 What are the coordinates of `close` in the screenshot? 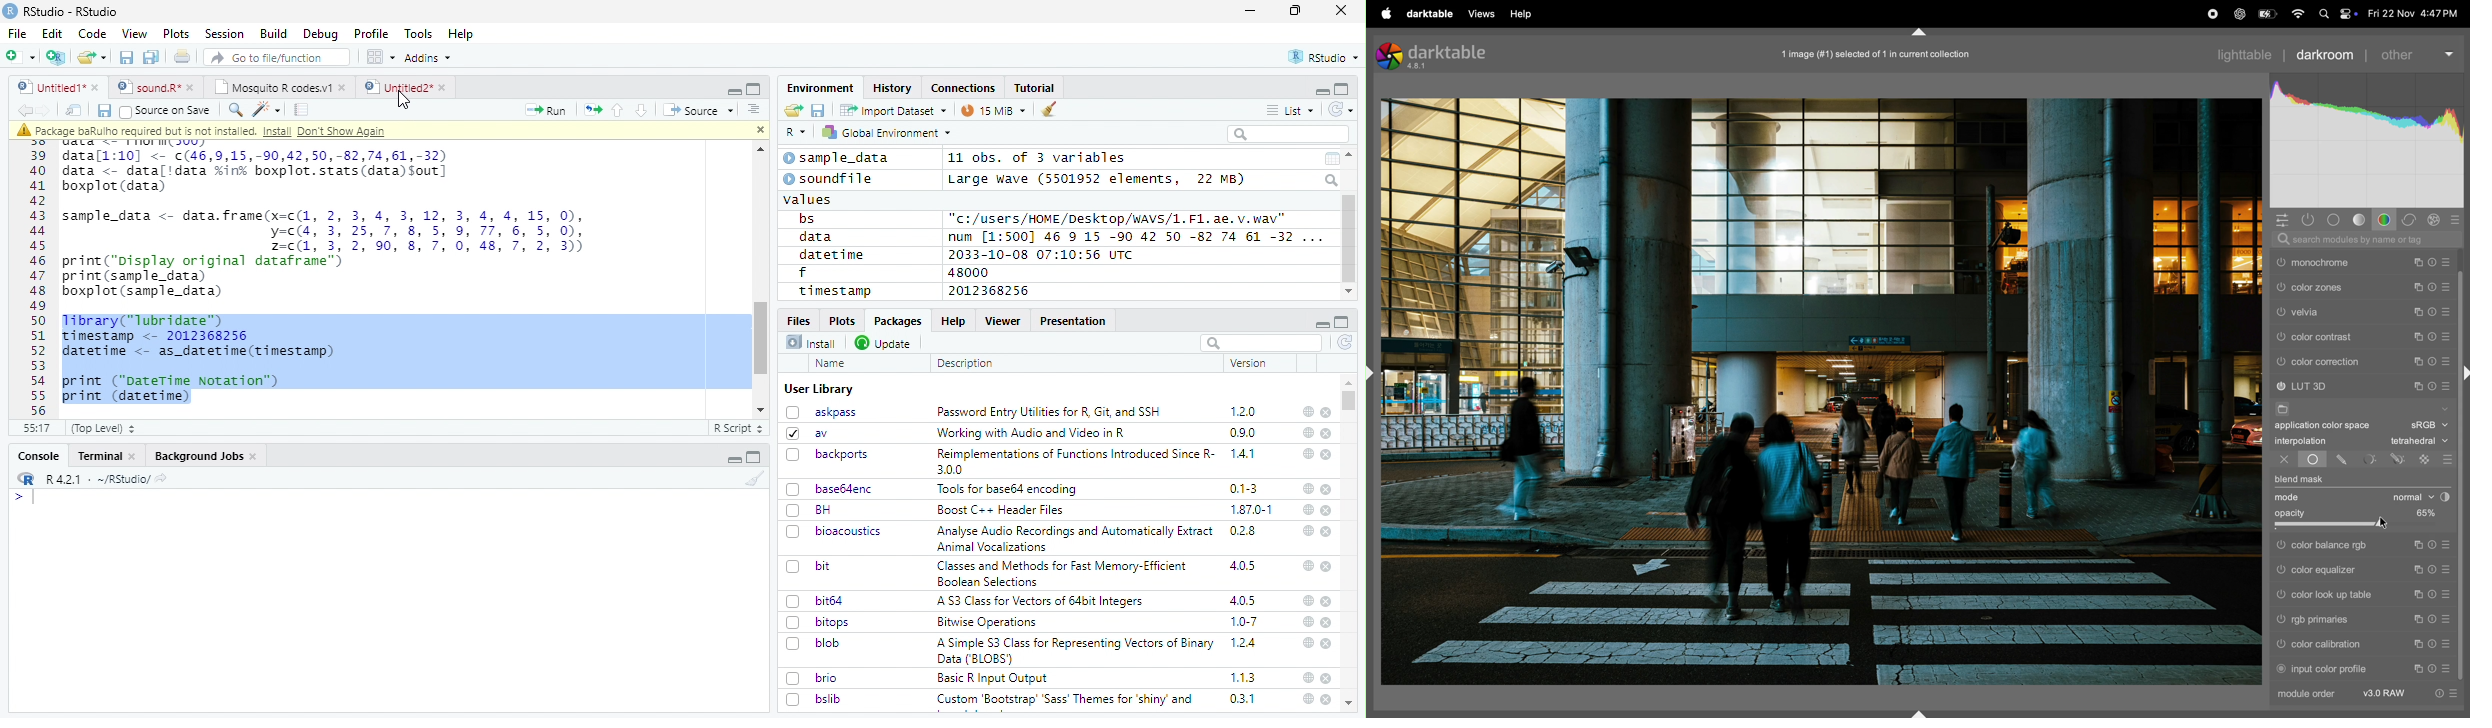 It's located at (757, 128).